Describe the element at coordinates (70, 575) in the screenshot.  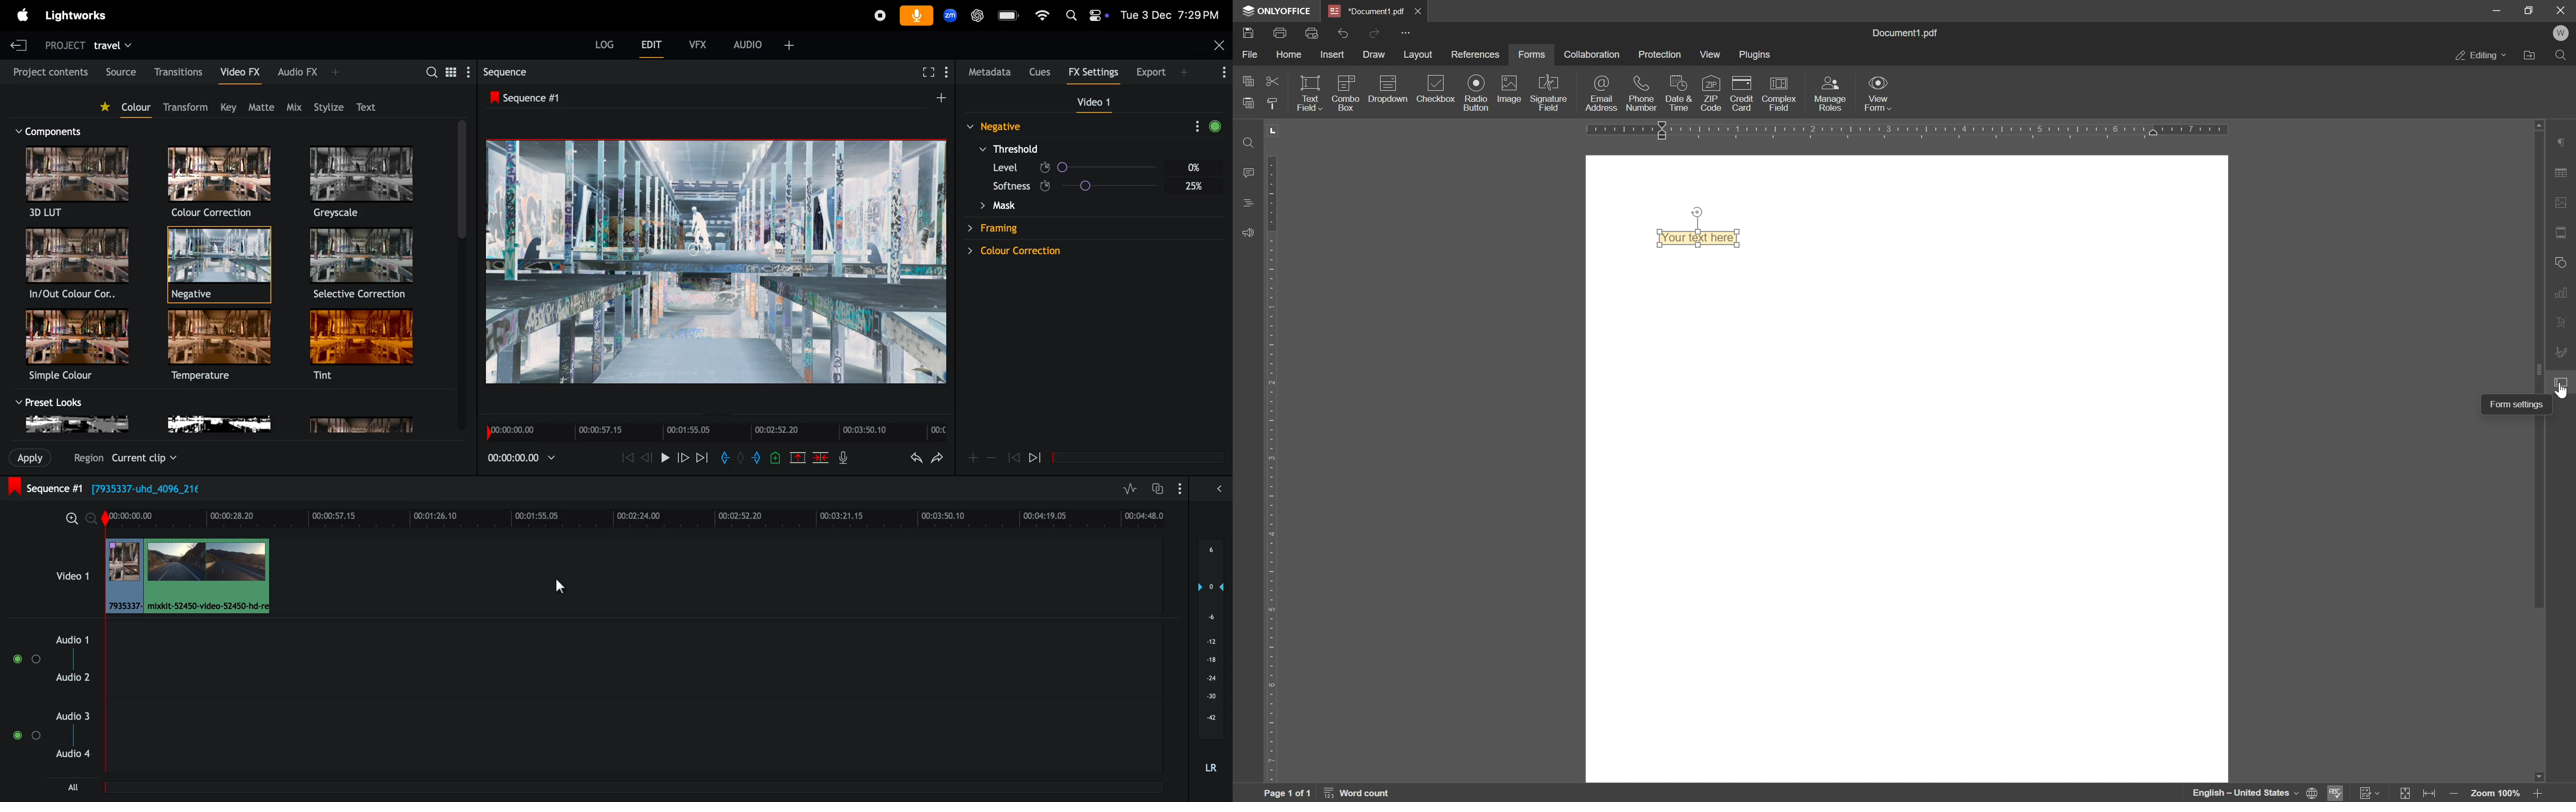
I see `video 1` at that location.